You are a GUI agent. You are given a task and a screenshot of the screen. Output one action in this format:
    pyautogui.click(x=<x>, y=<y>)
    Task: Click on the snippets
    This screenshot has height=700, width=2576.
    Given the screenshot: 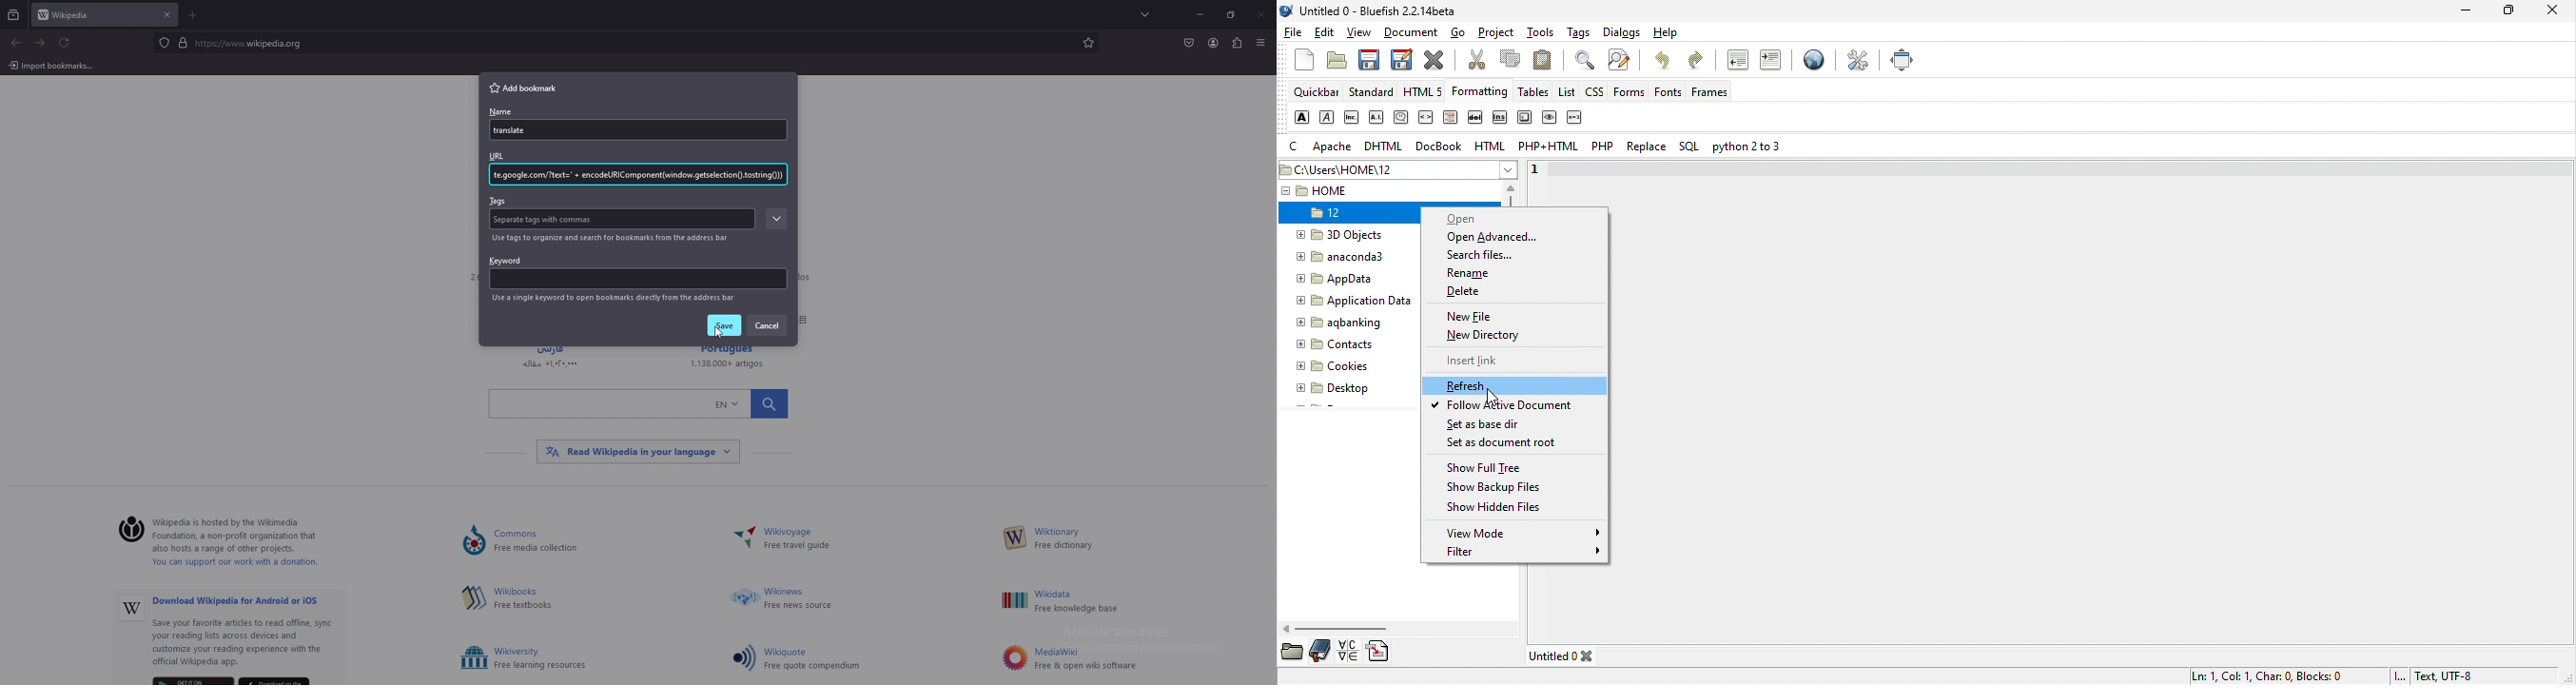 What is the action you would take?
    pyautogui.click(x=1380, y=653)
    